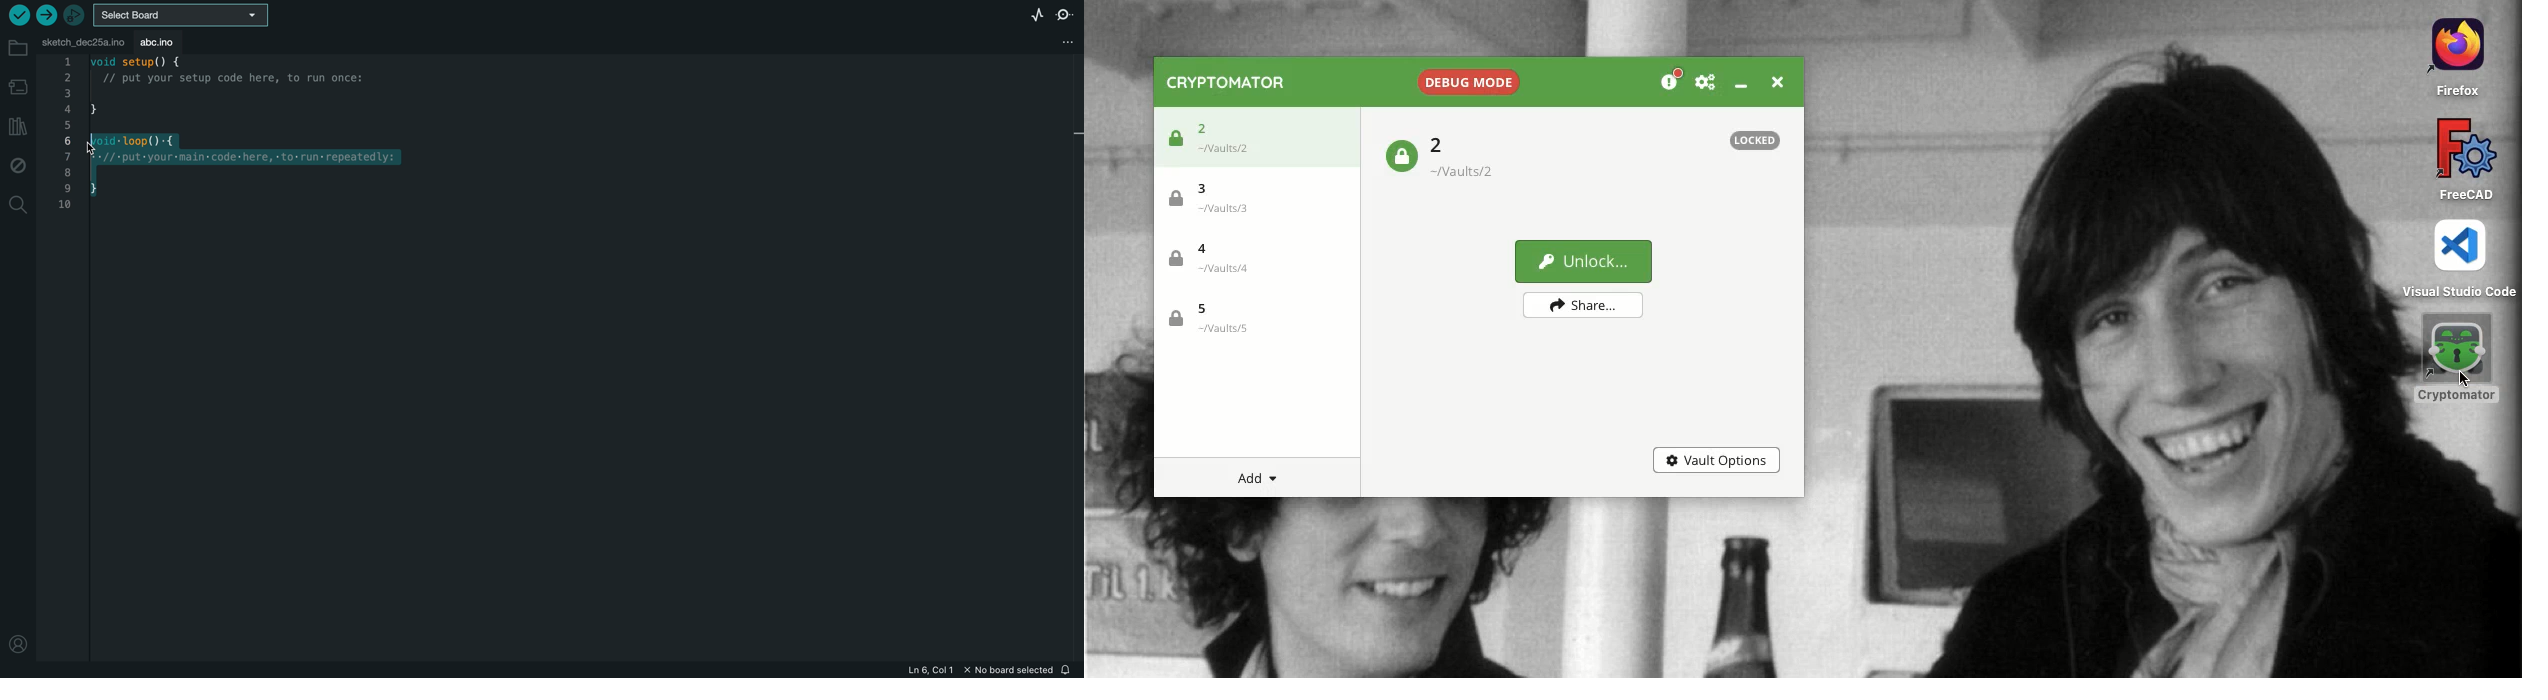 The height and width of the screenshot is (700, 2548). Describe the element at coordinates (81, 41) in the screenshot. I see `file  tab ` at that location.